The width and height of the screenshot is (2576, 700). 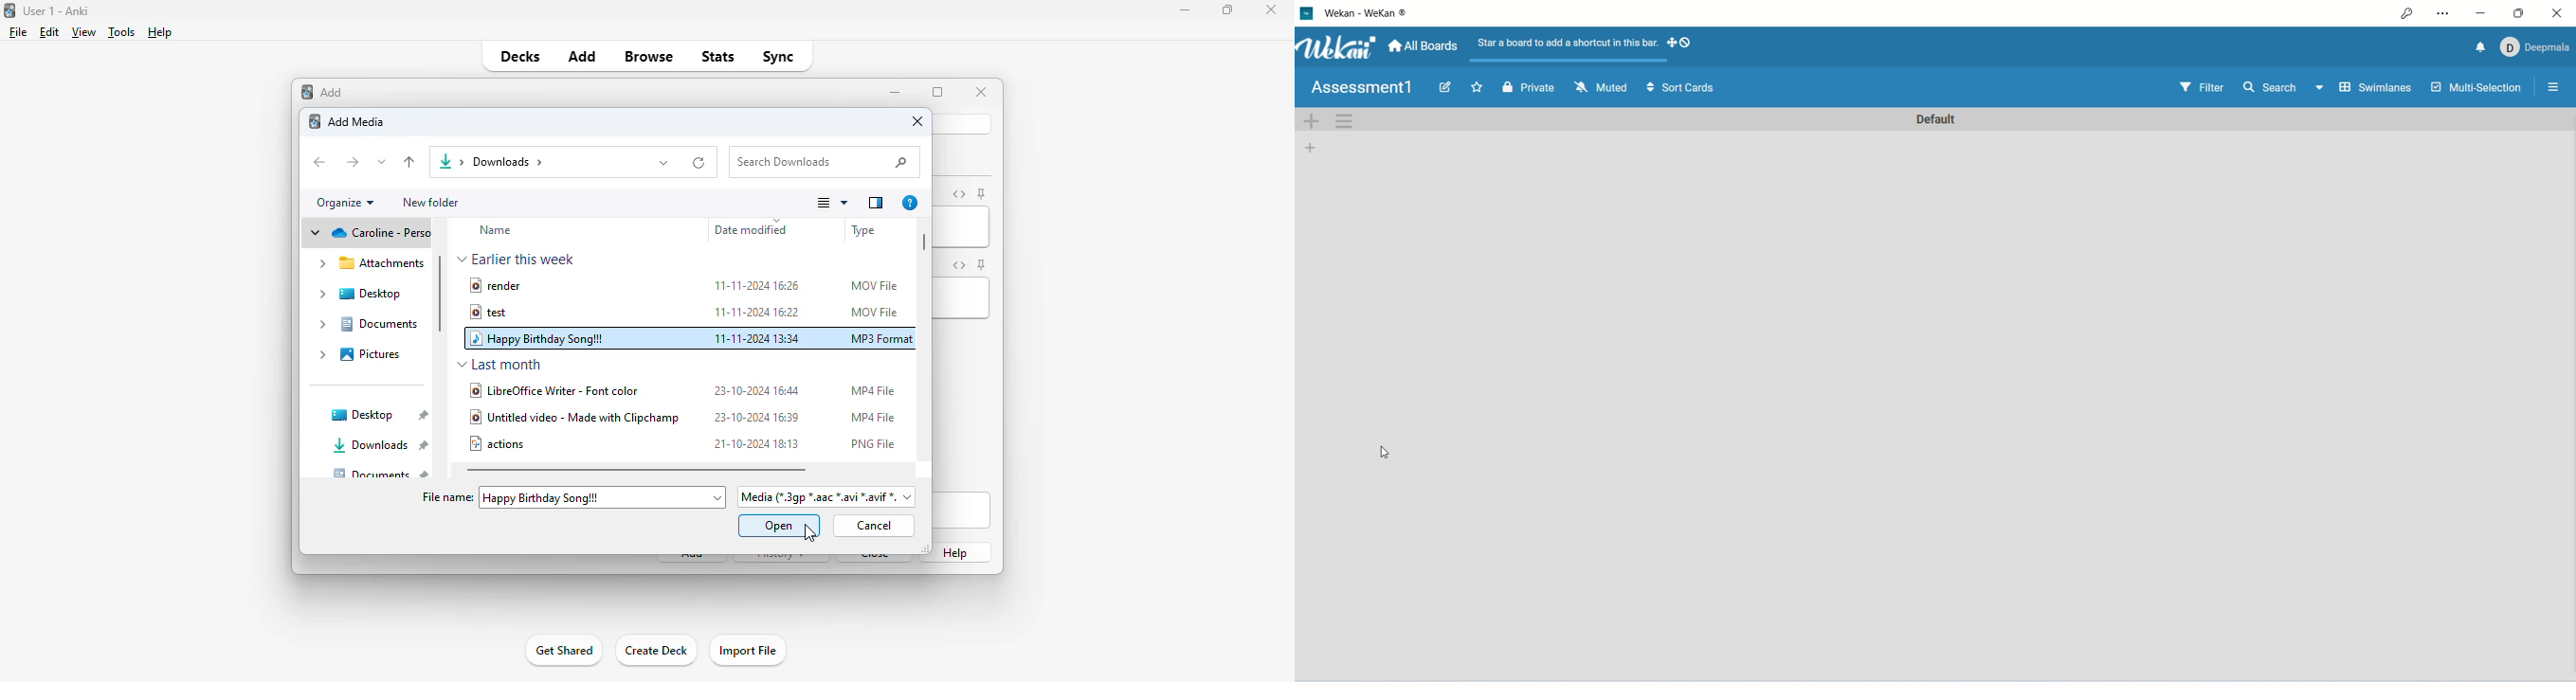 What do you see at coordinates (1934, 120) in the screenshot?
I see `default` at bounding box center [1934, 120].